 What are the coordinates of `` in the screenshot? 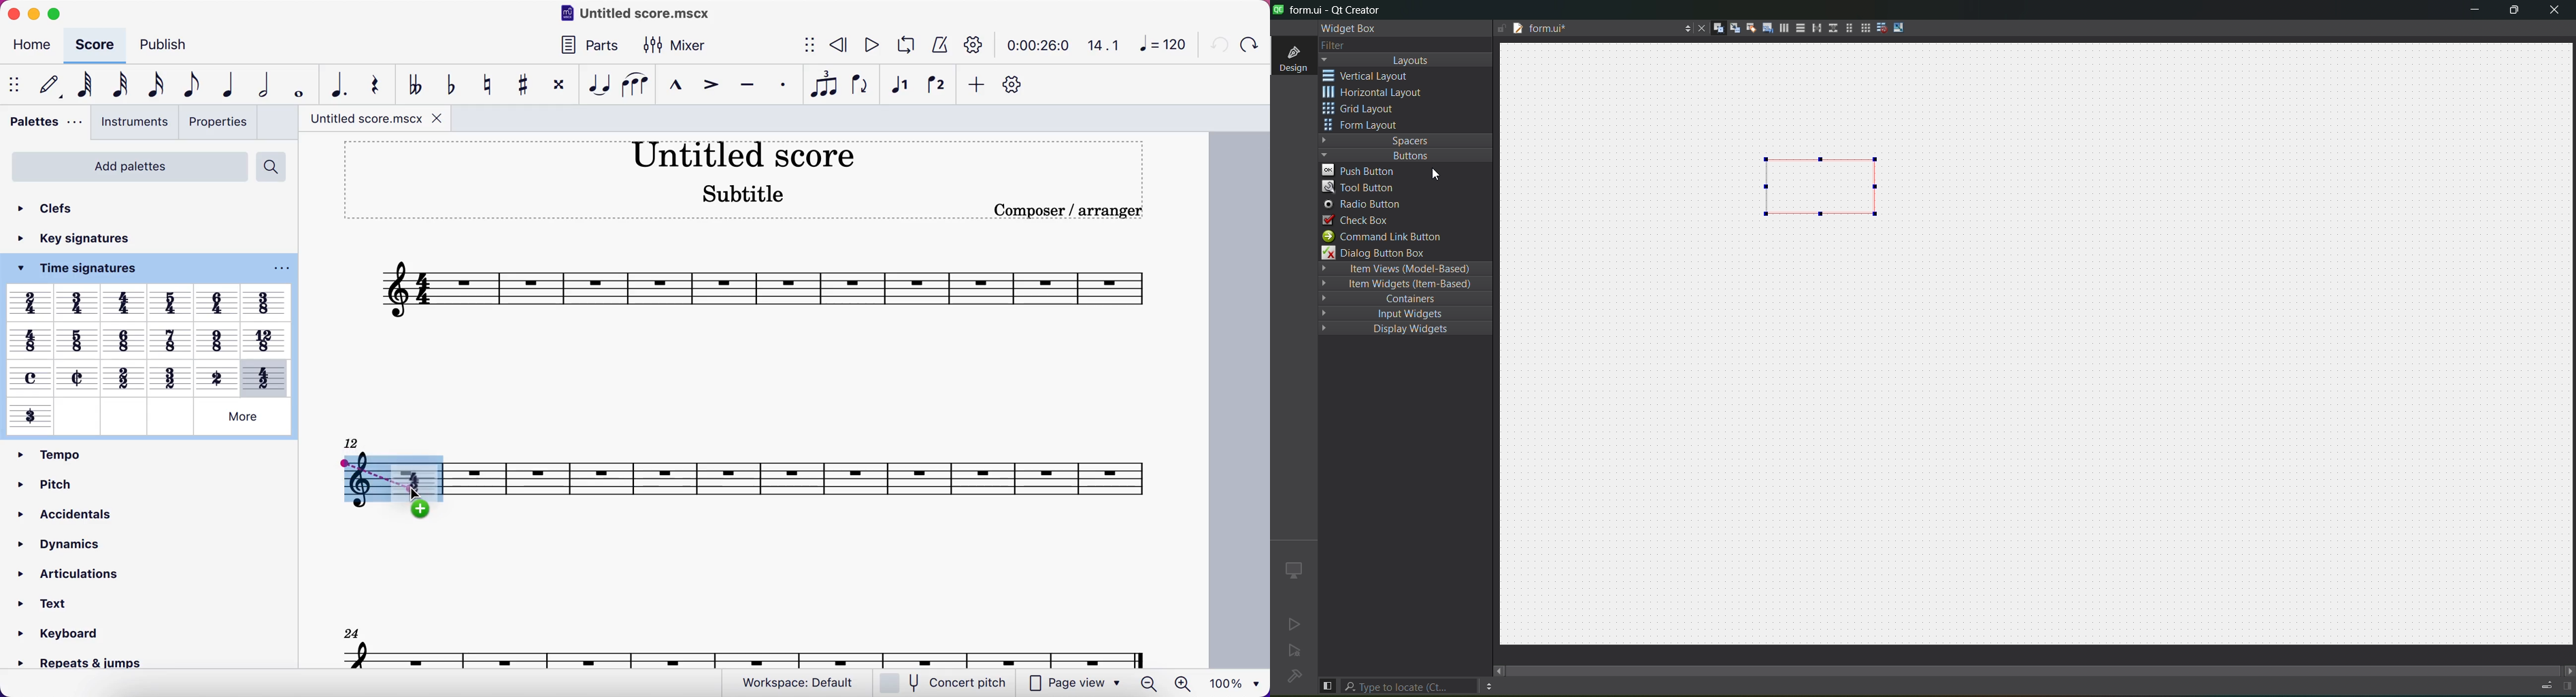 It's located at (125, 302).